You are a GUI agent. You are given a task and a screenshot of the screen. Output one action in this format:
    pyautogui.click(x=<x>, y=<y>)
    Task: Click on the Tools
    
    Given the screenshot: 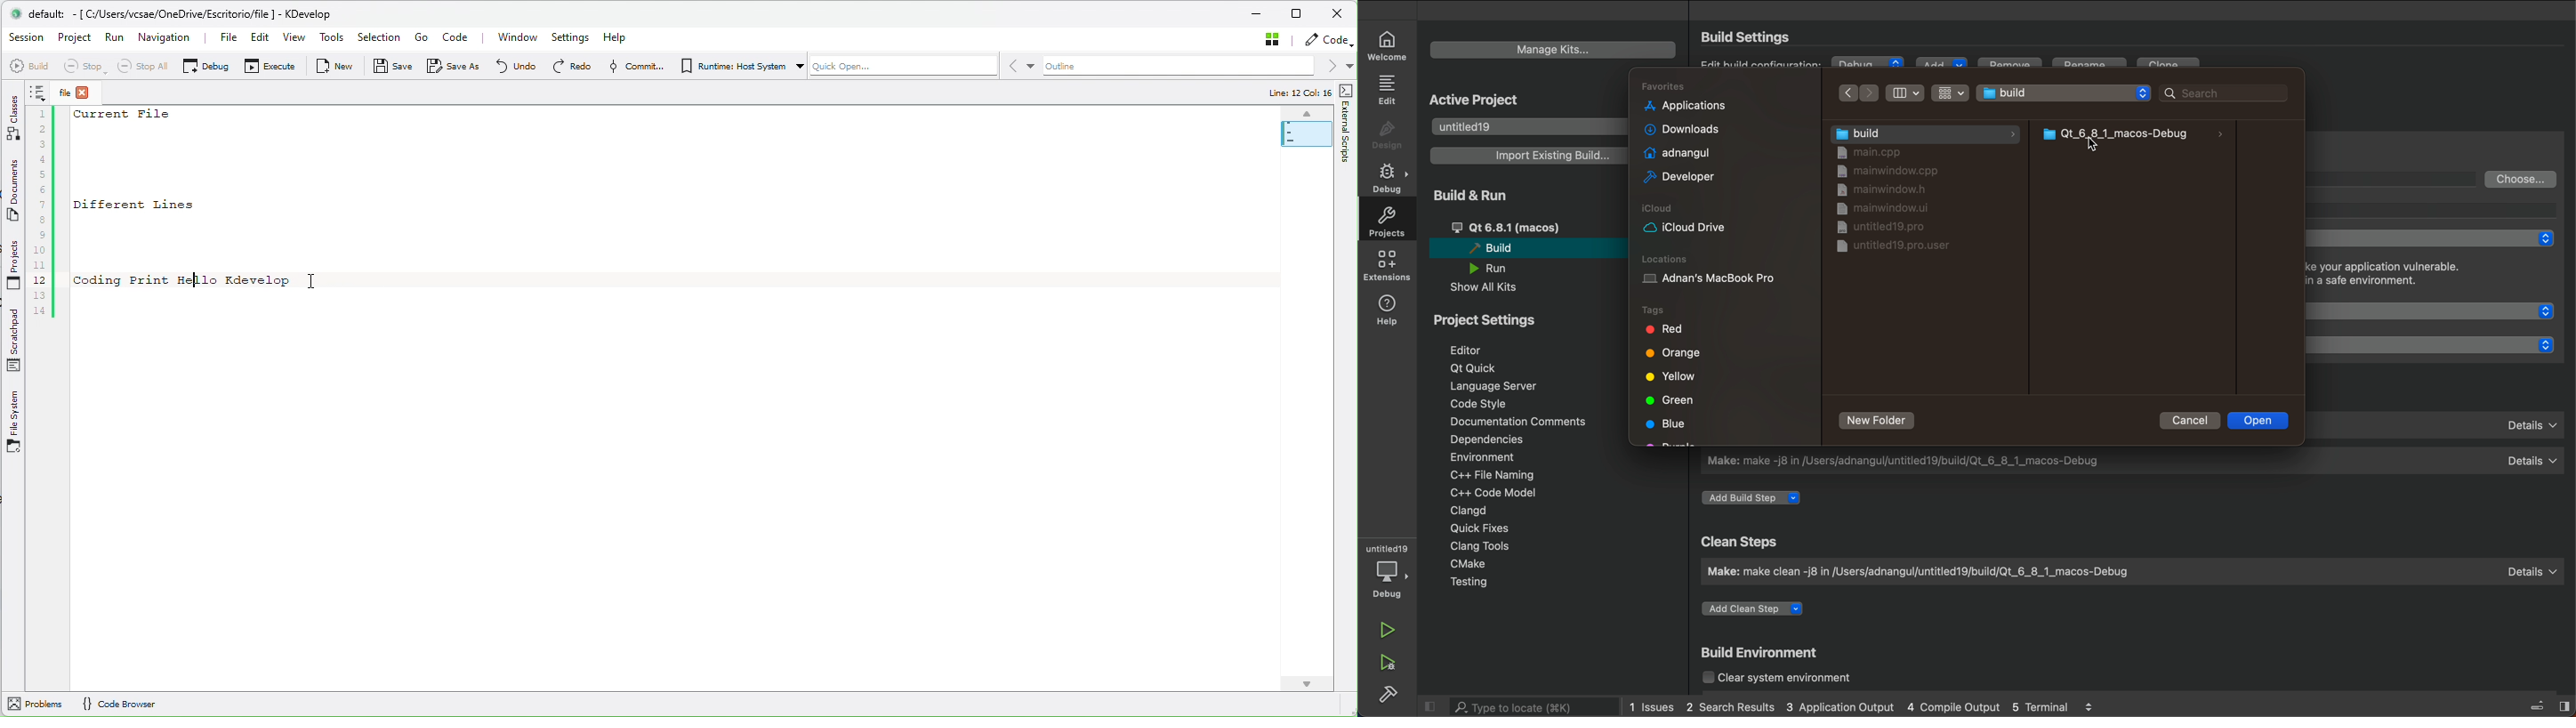 What is the action you would take?
    pyautogui.click(x=334, y=36)
    